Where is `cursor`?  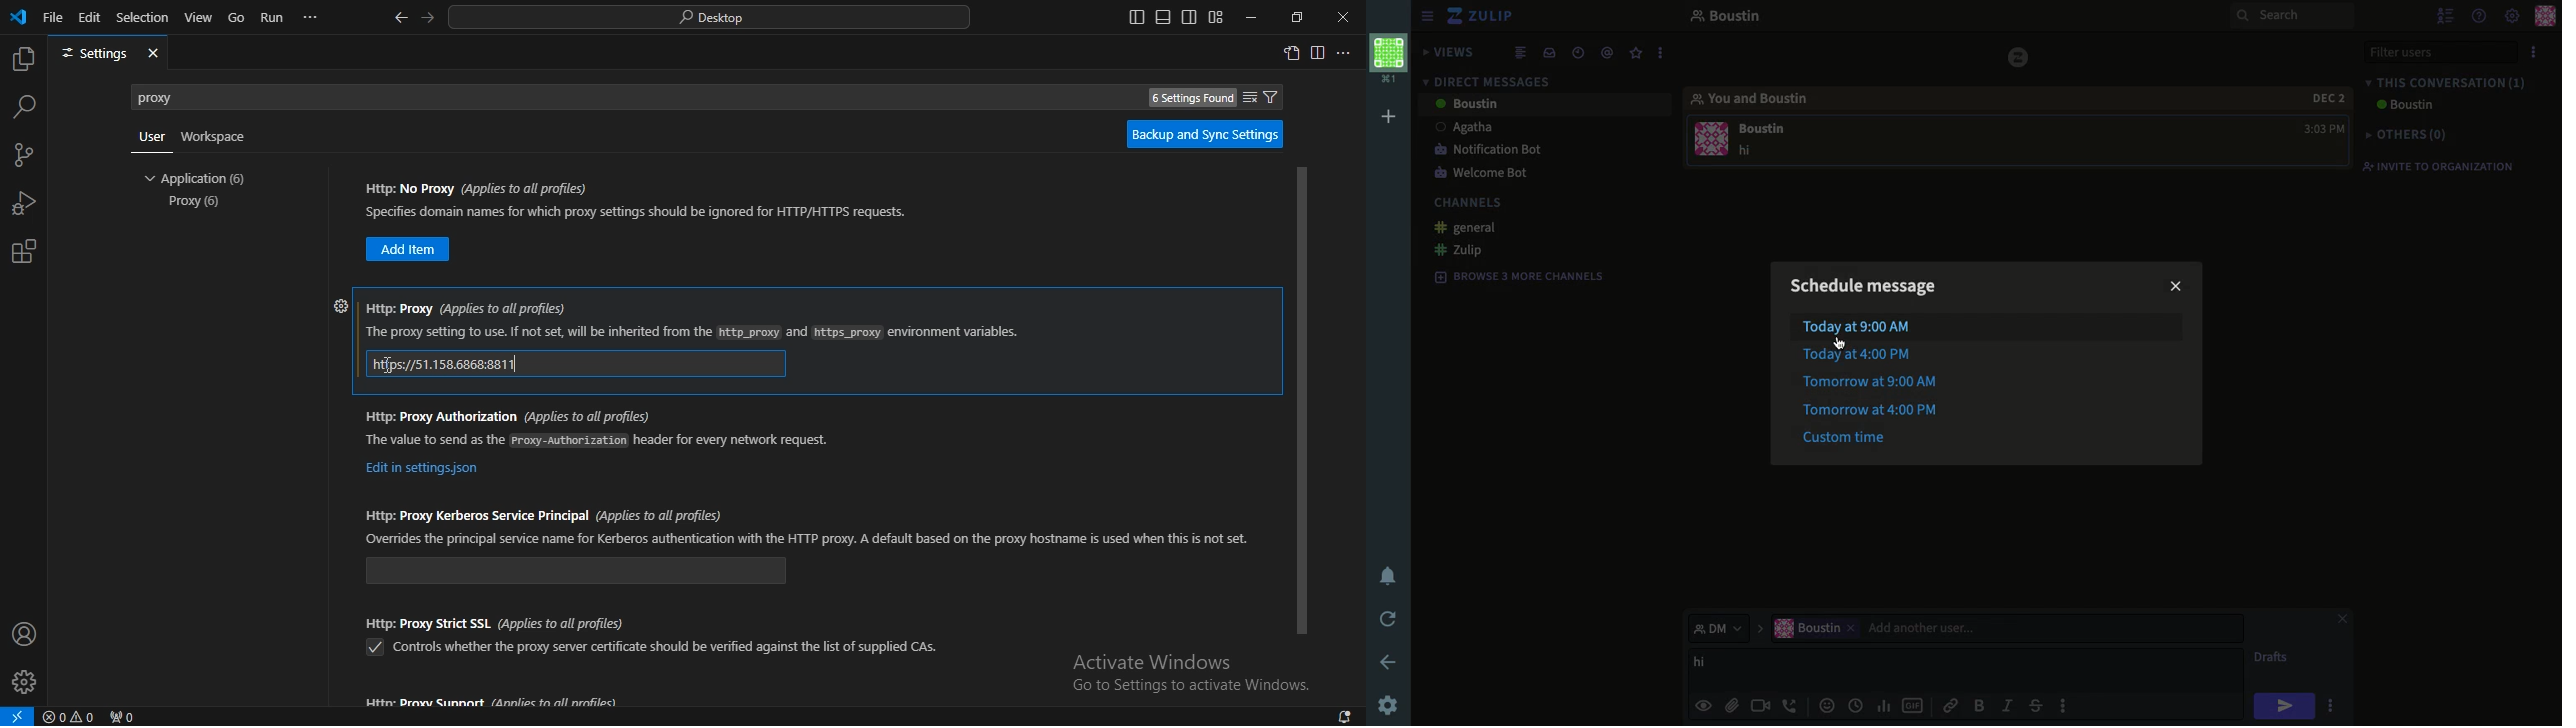 cursor is located at coordinates (2284, 680).